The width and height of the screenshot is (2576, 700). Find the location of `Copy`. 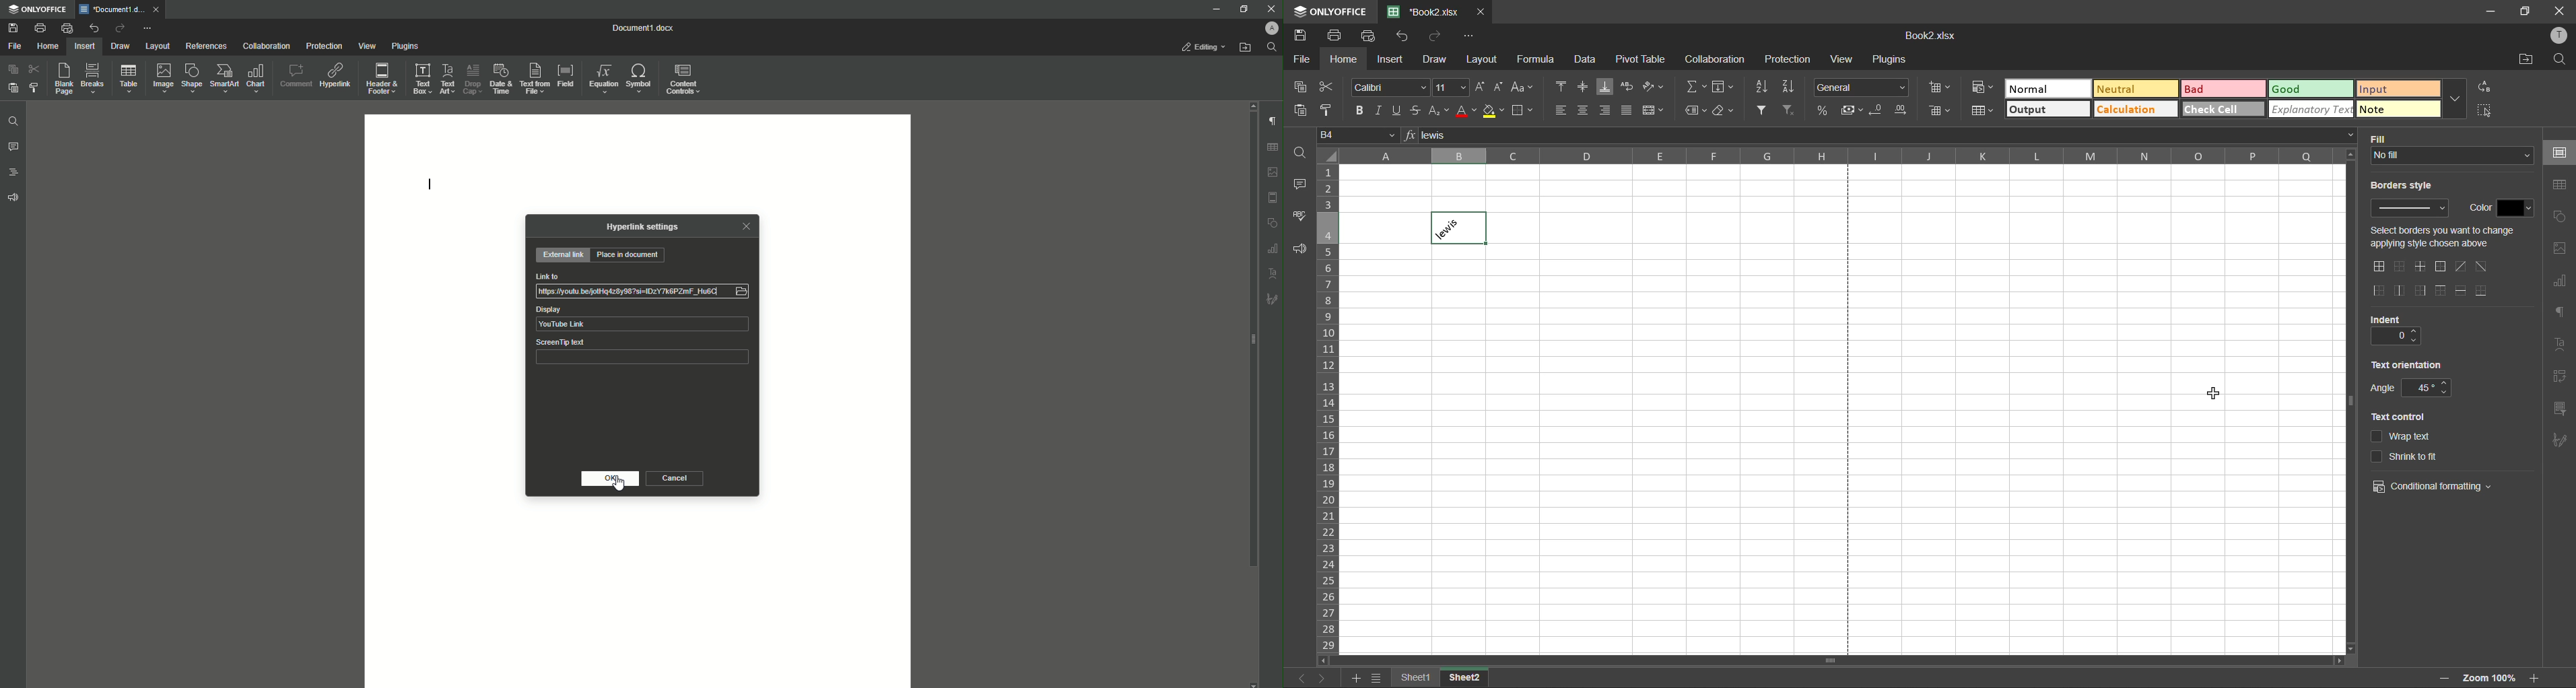

Copy is located at coordinates (13, 69).